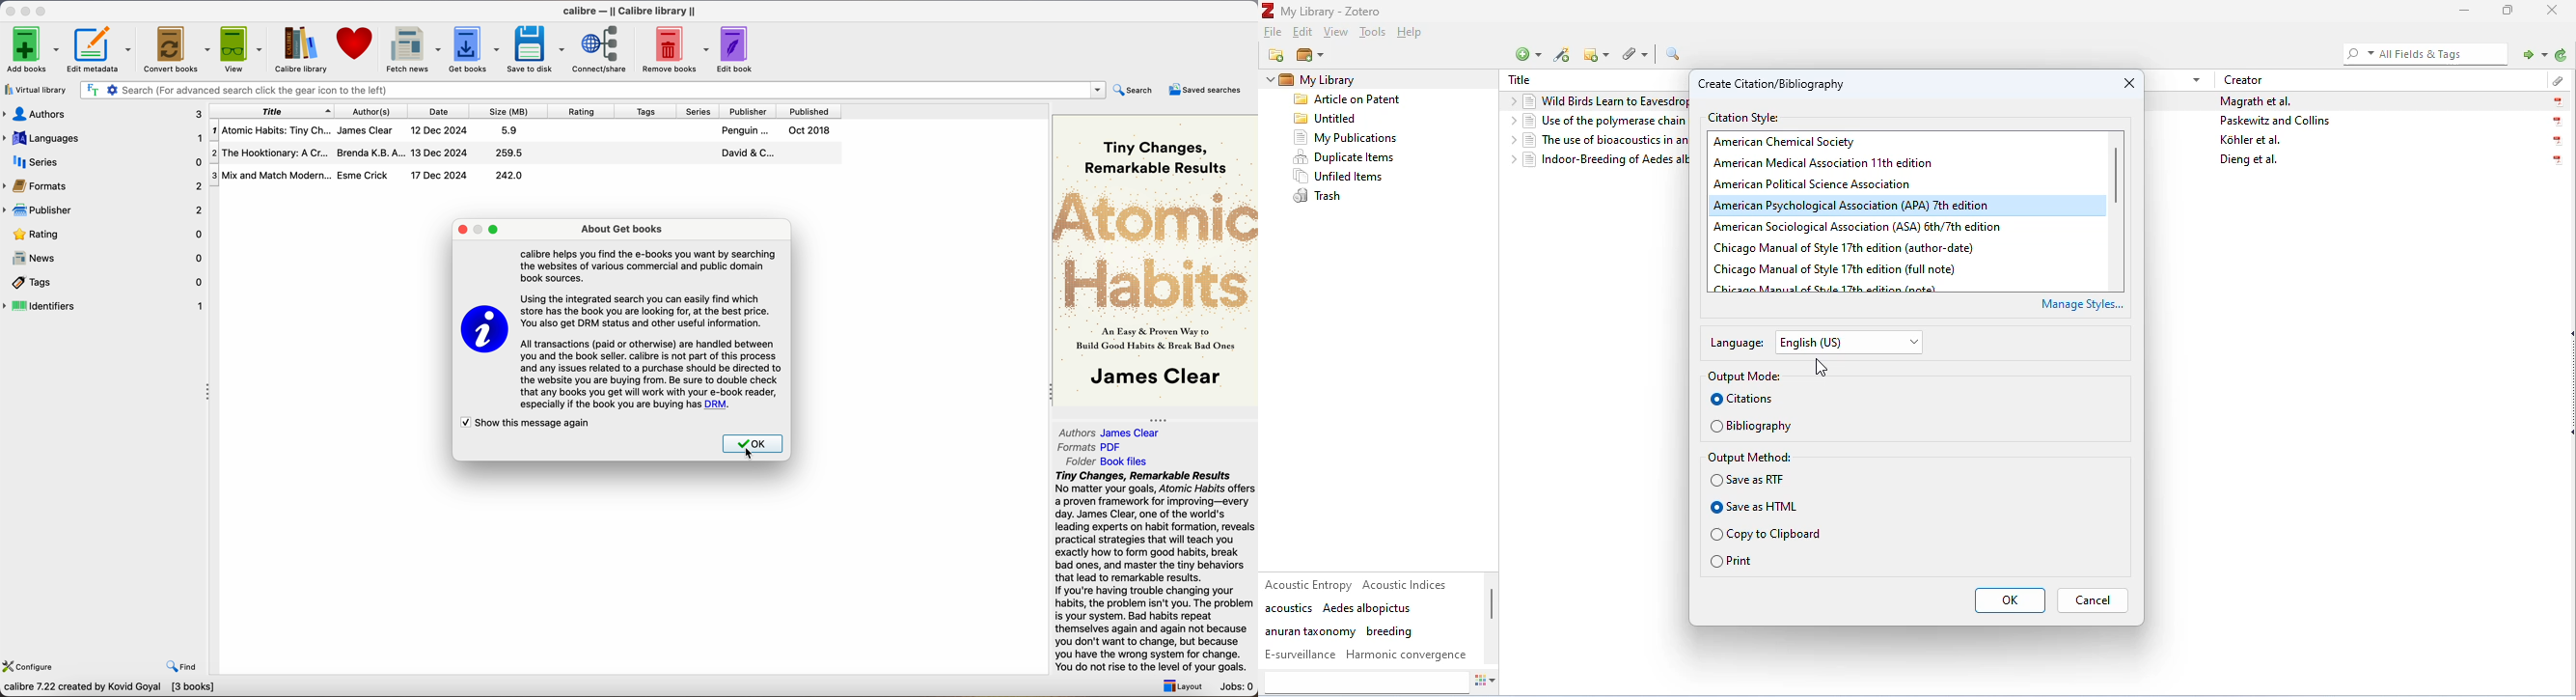  Describe the element at coordinates (1341, 79) in the screenshot. I see `my library` at that location.